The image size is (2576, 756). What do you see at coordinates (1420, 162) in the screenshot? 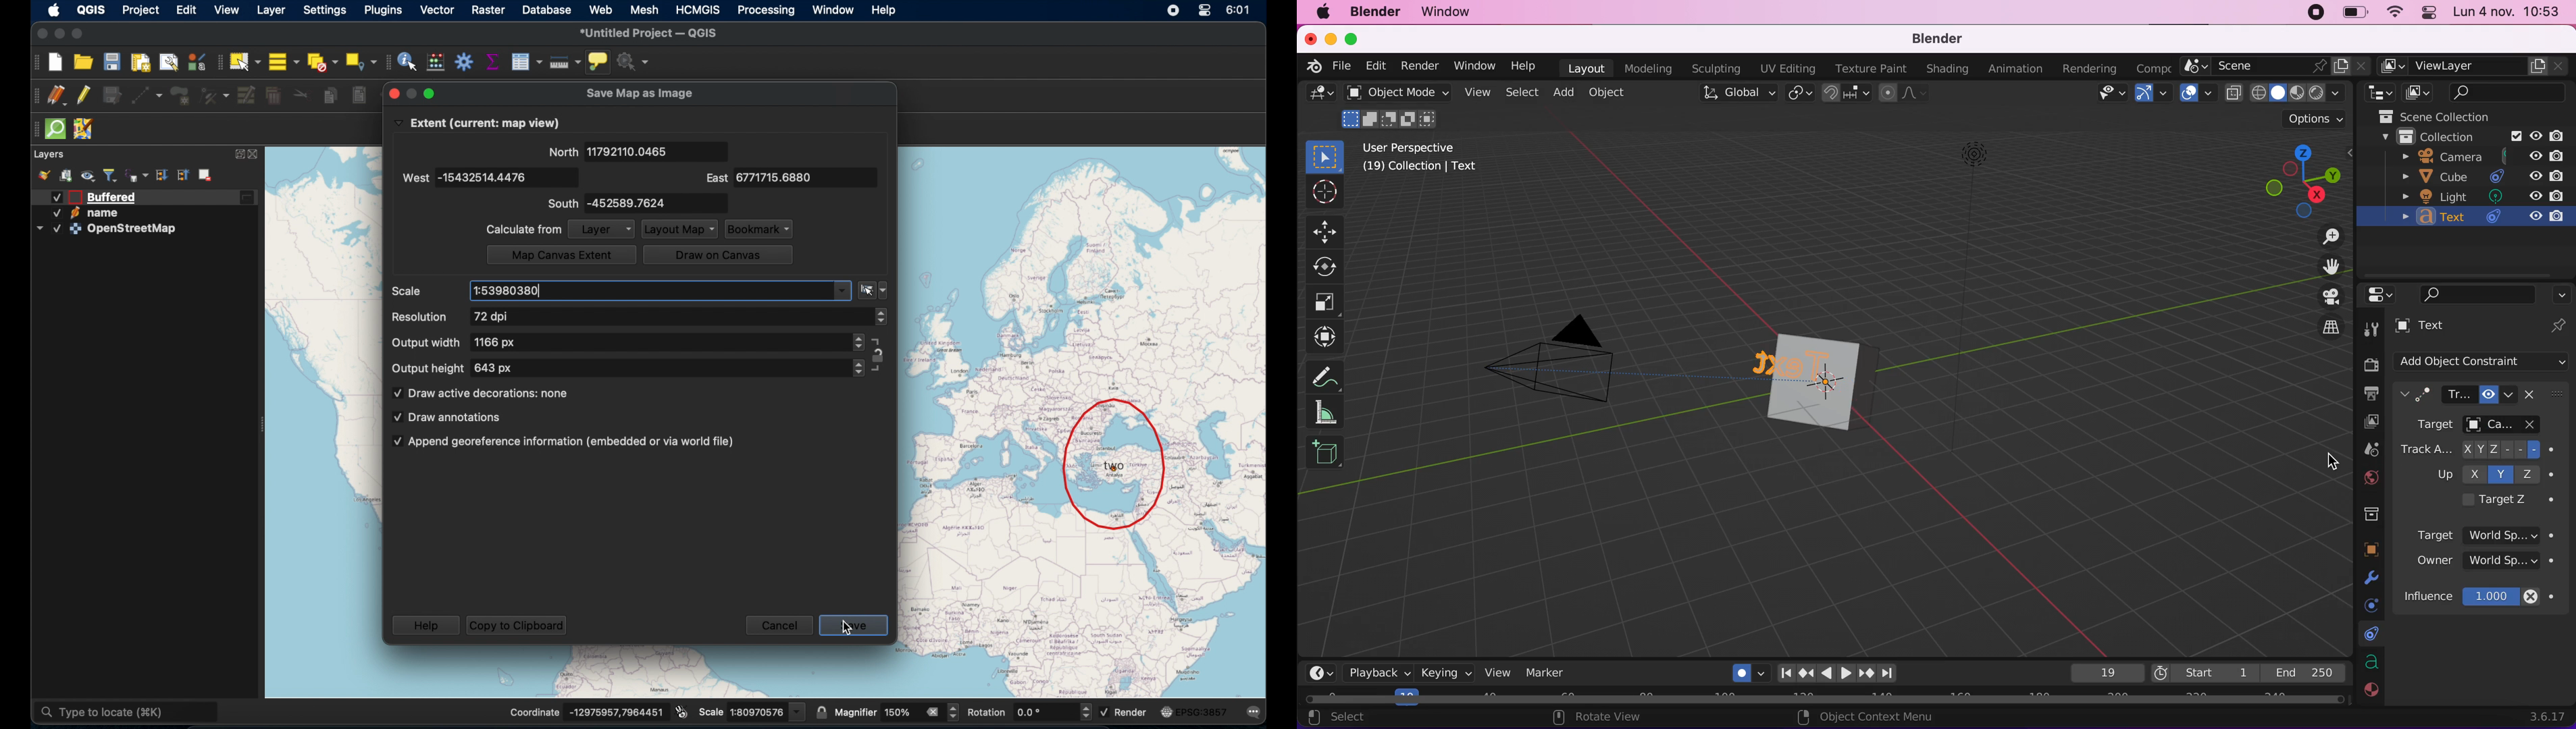
I see `user perspective (19) collection | text` at bounding box center [1420, 162].